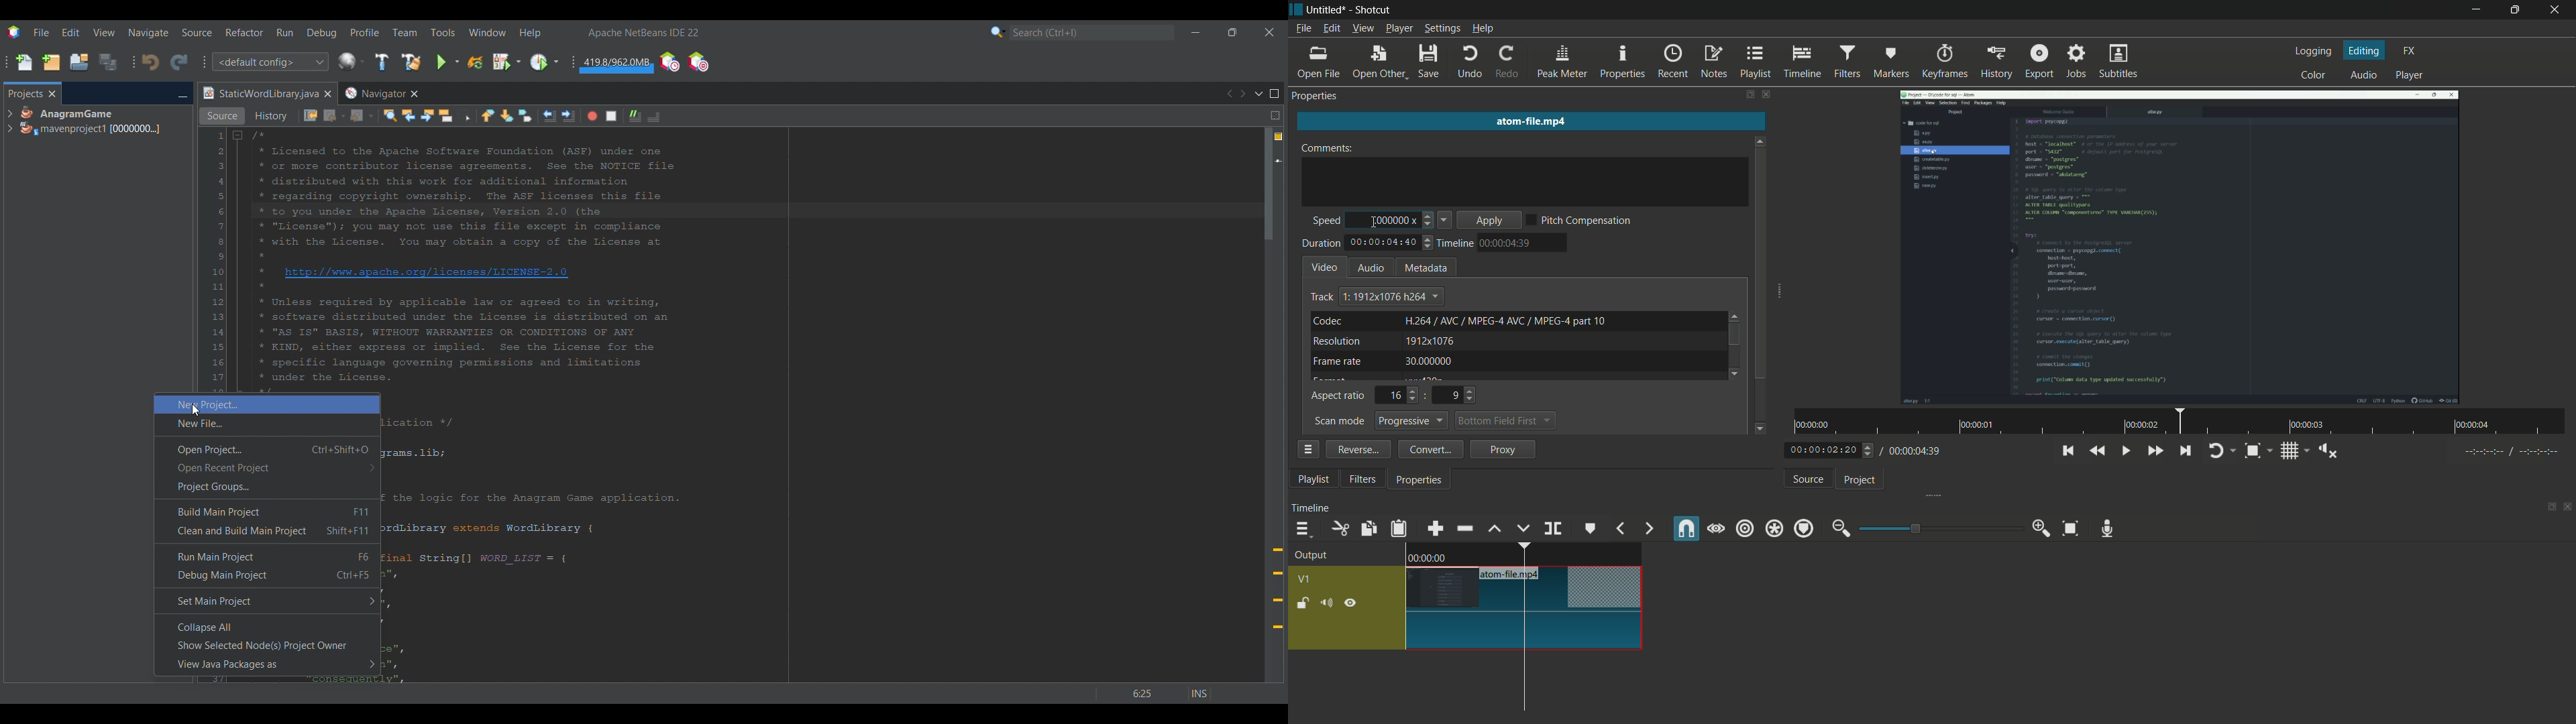 Image resolution: width=2576 pixels, height=728 pixels. What do you see at coordinates (2314, 76) in the screenshot?
I see `color` at bounding box center [2314, 76].